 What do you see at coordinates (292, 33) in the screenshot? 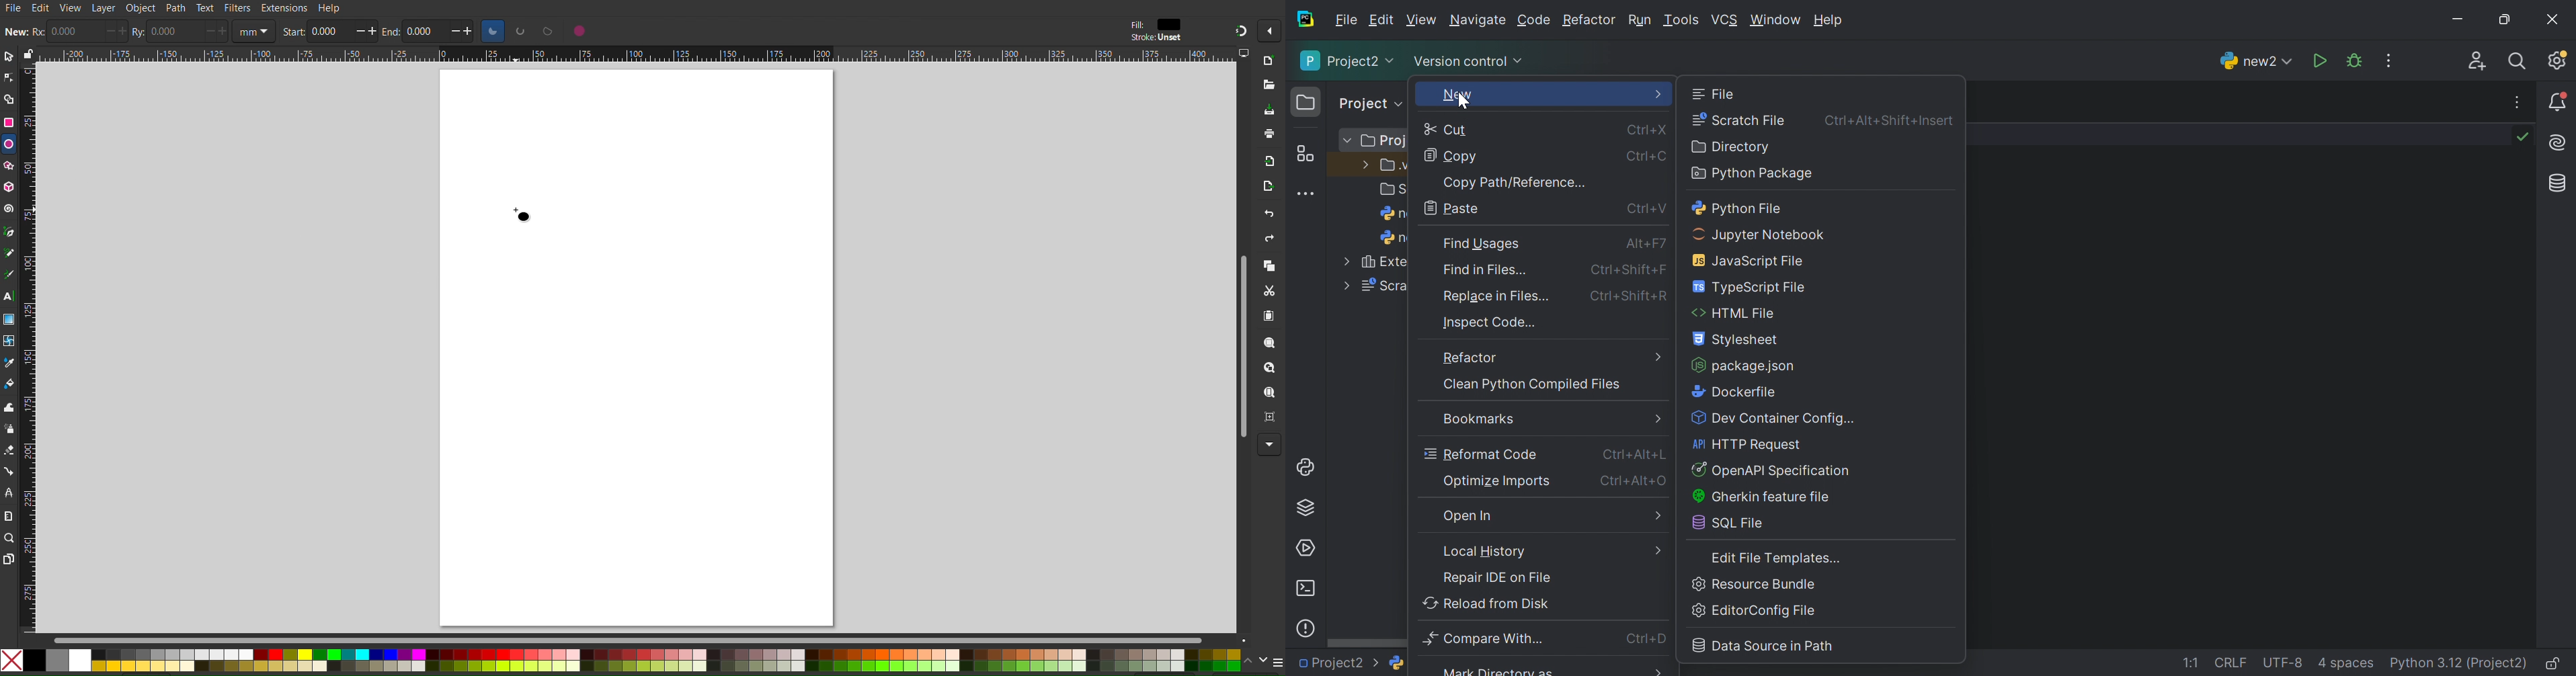
I see `start` at bounding box center [292, 33].